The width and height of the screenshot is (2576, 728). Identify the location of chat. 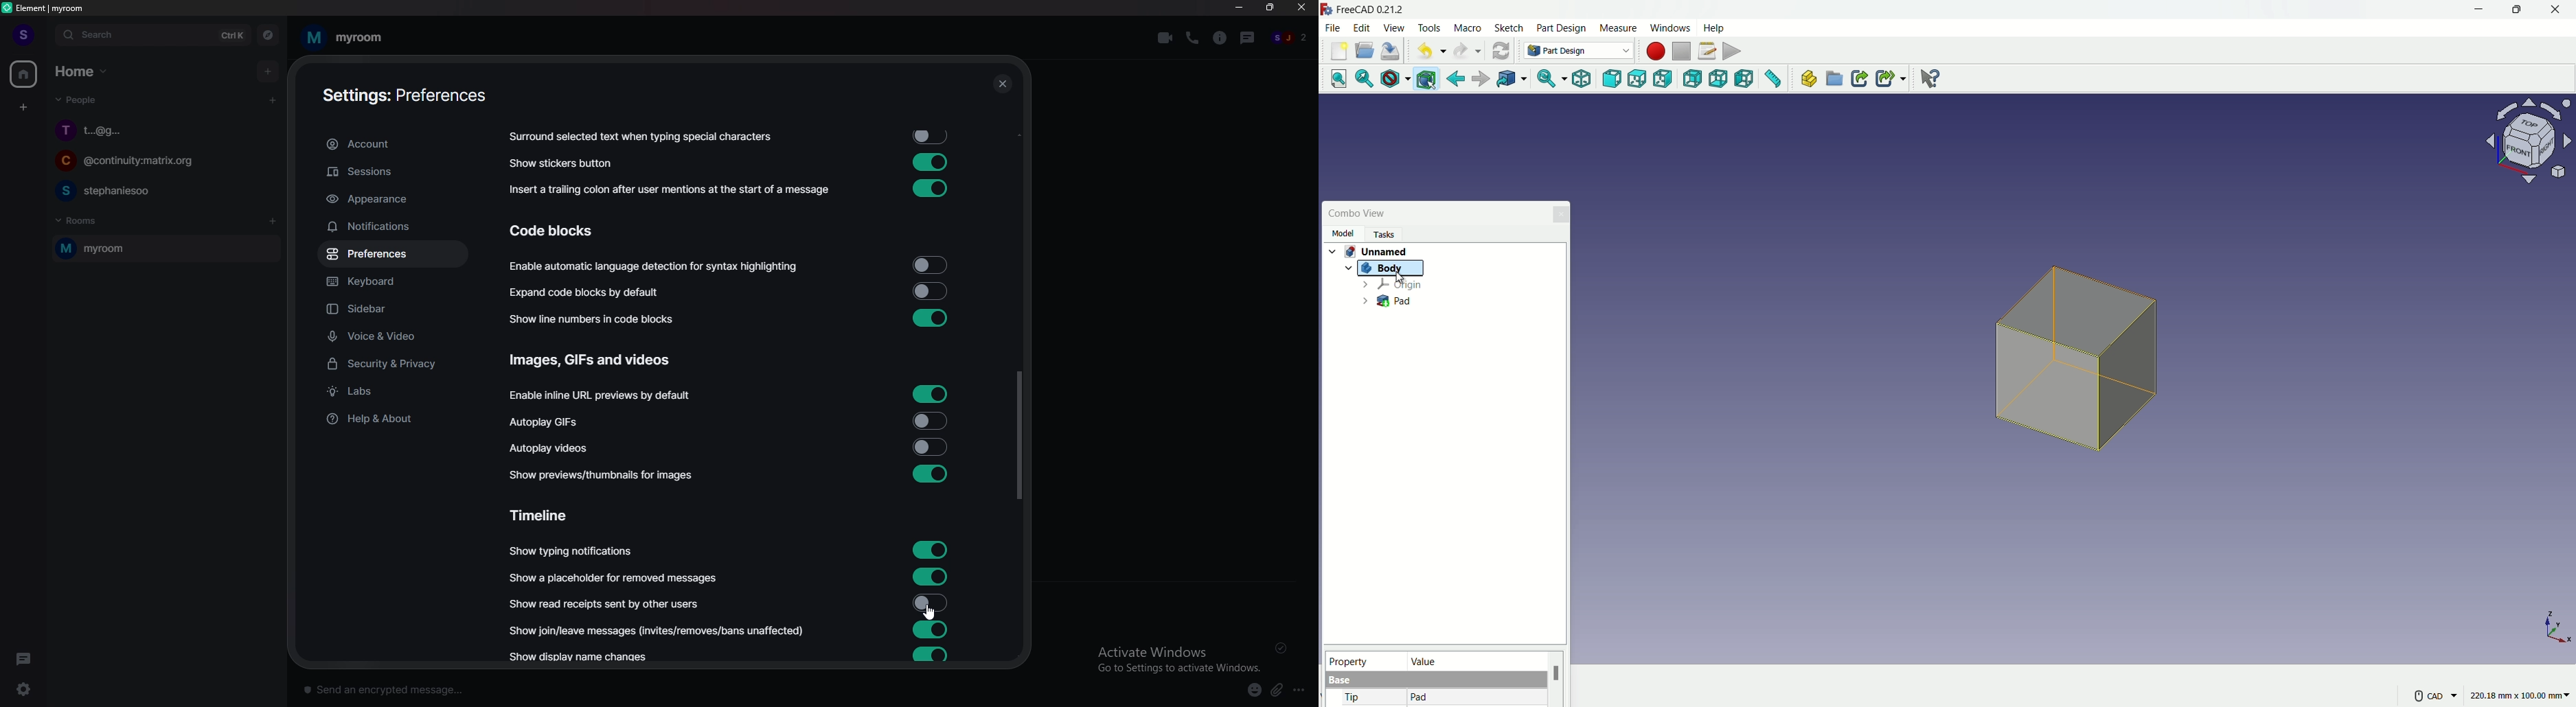
(162, 190).